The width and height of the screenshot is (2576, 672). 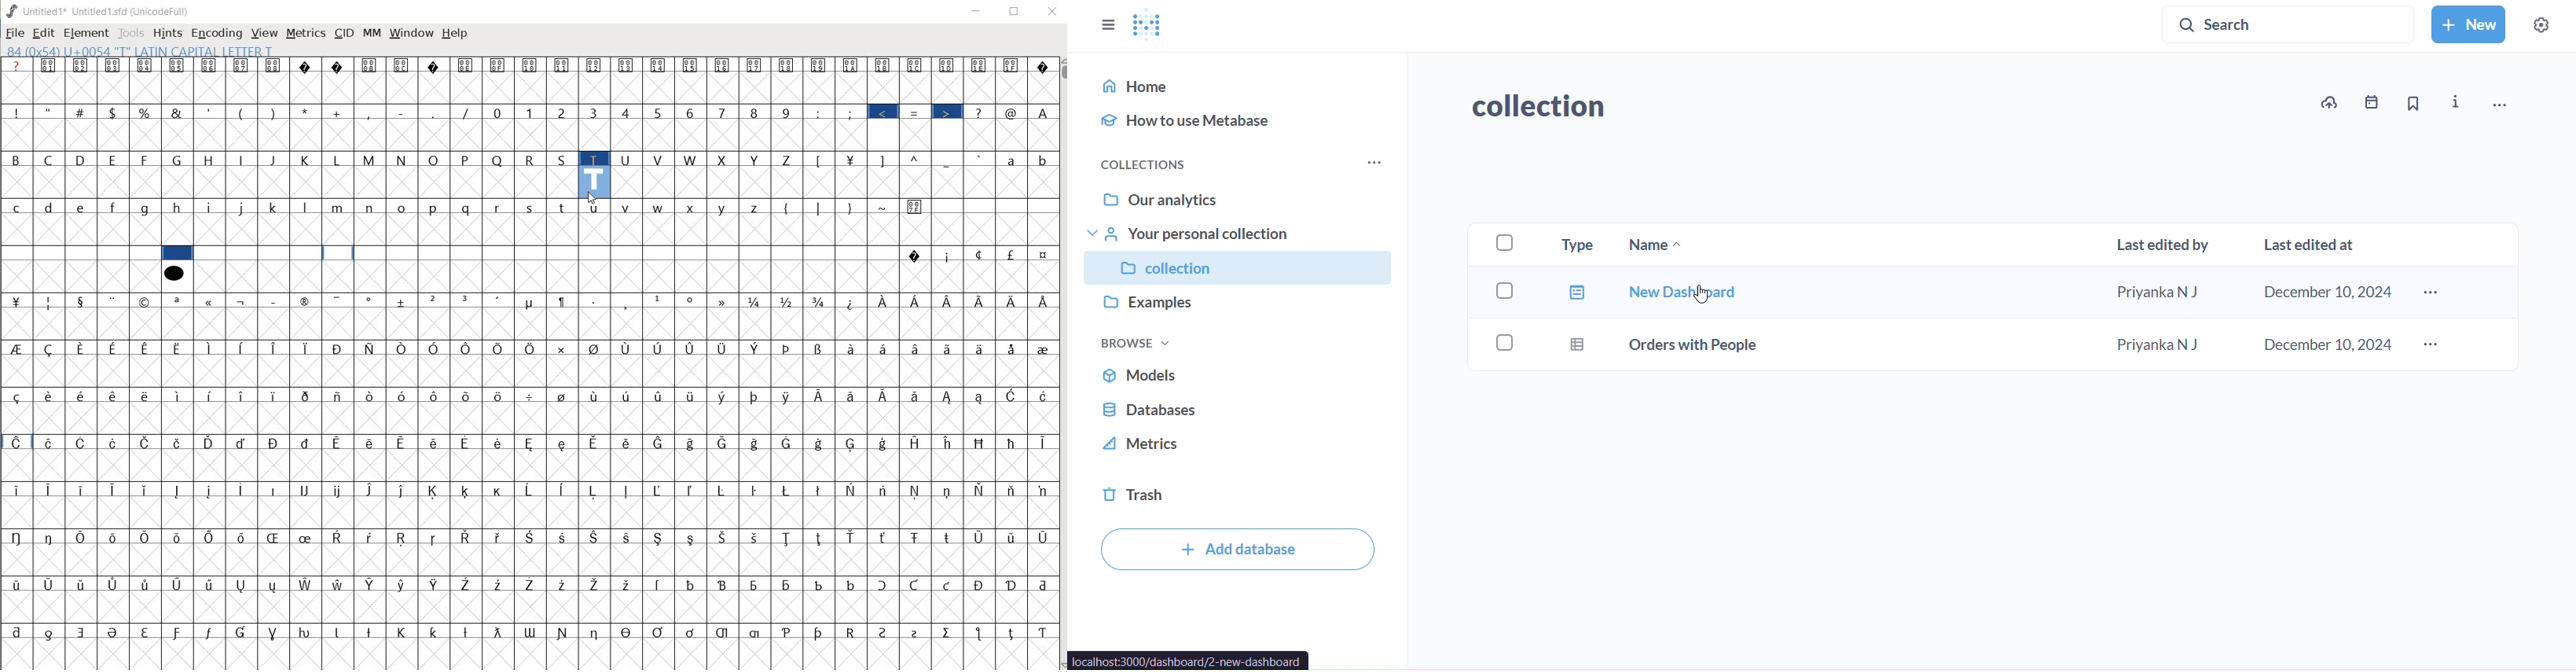 I want to click on Symbol, so click(x=979, y=254).